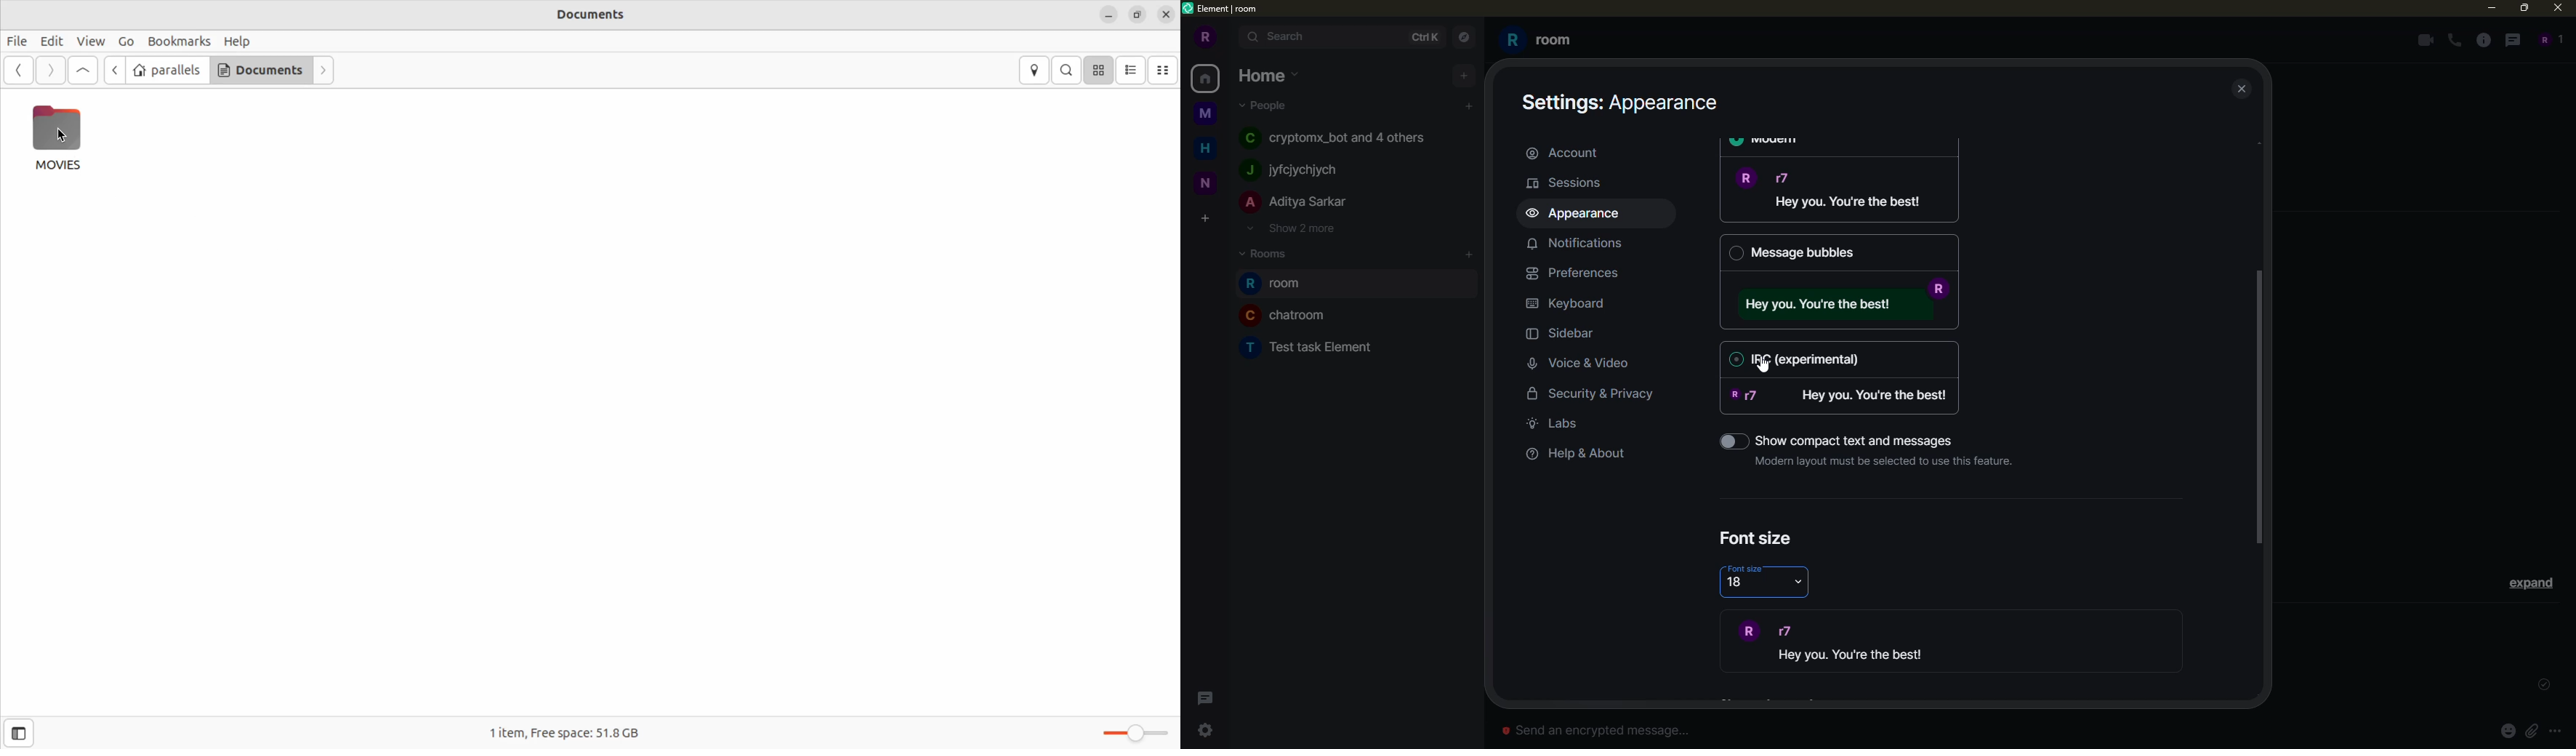  I want to click on pin, so click(2531, 731).